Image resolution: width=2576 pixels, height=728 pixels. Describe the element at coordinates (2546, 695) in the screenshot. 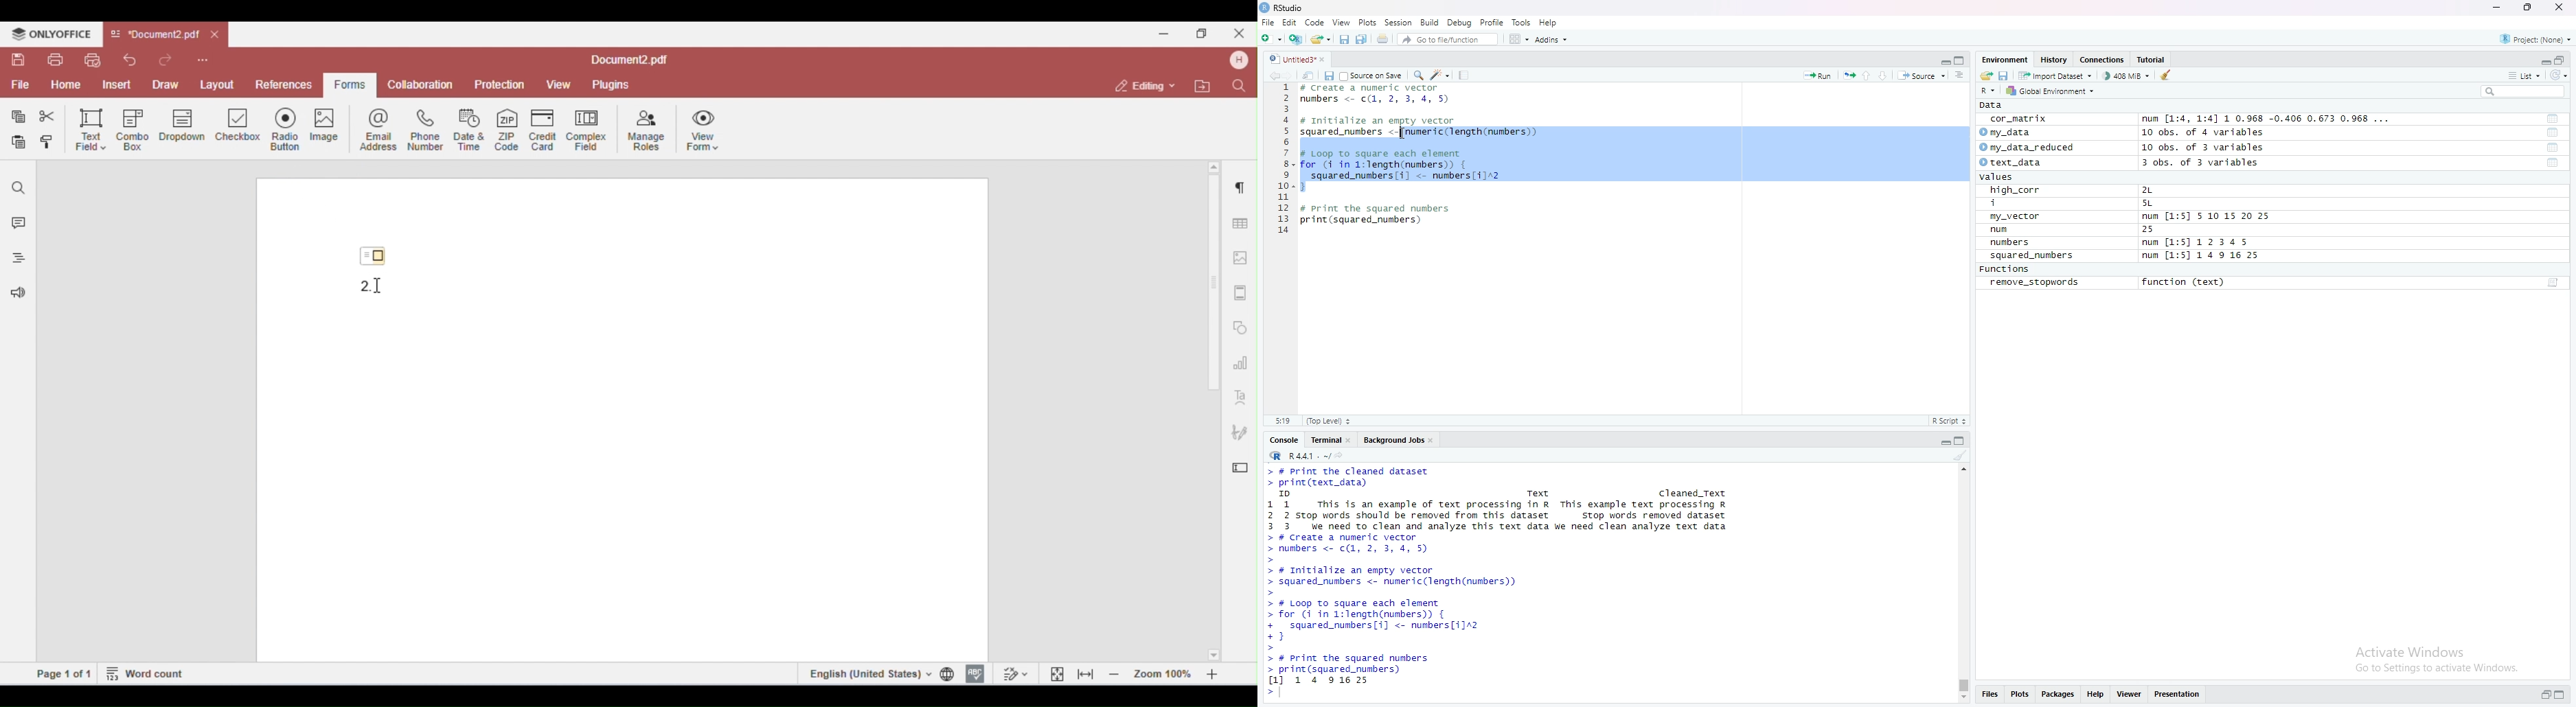

I see `restore` at that location.